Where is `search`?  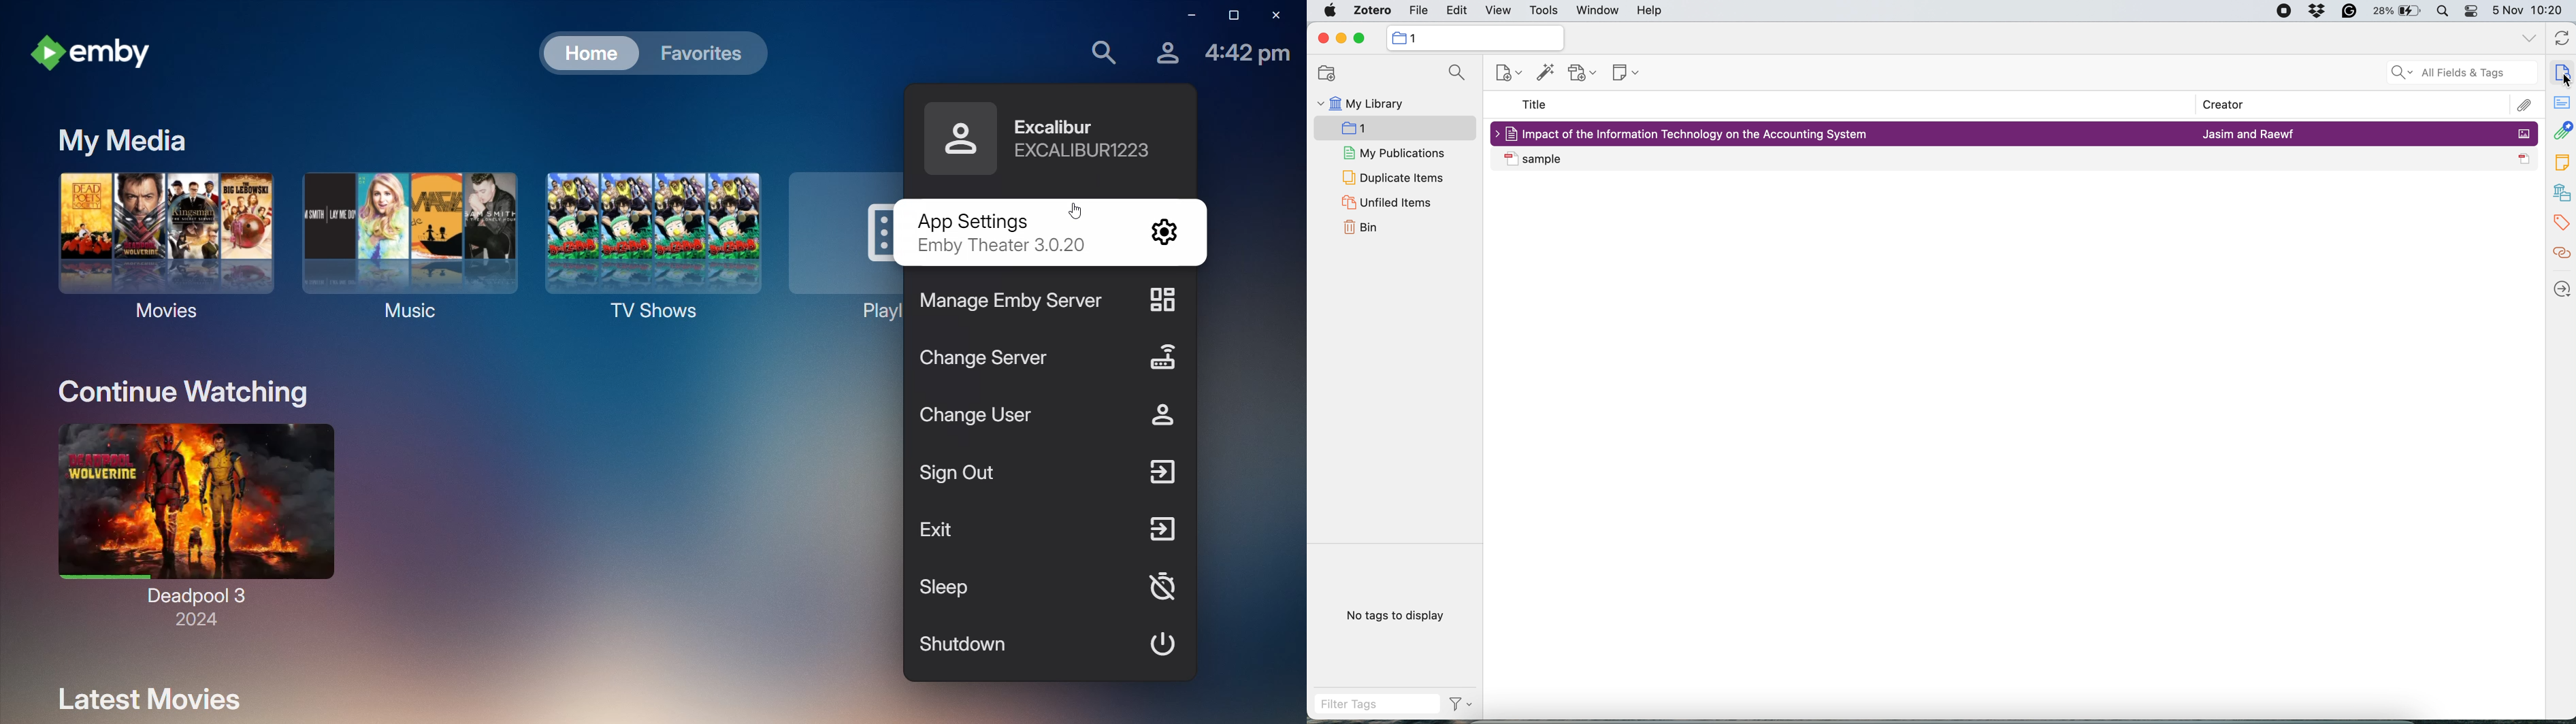 search is located at coordinates (1459, 72).